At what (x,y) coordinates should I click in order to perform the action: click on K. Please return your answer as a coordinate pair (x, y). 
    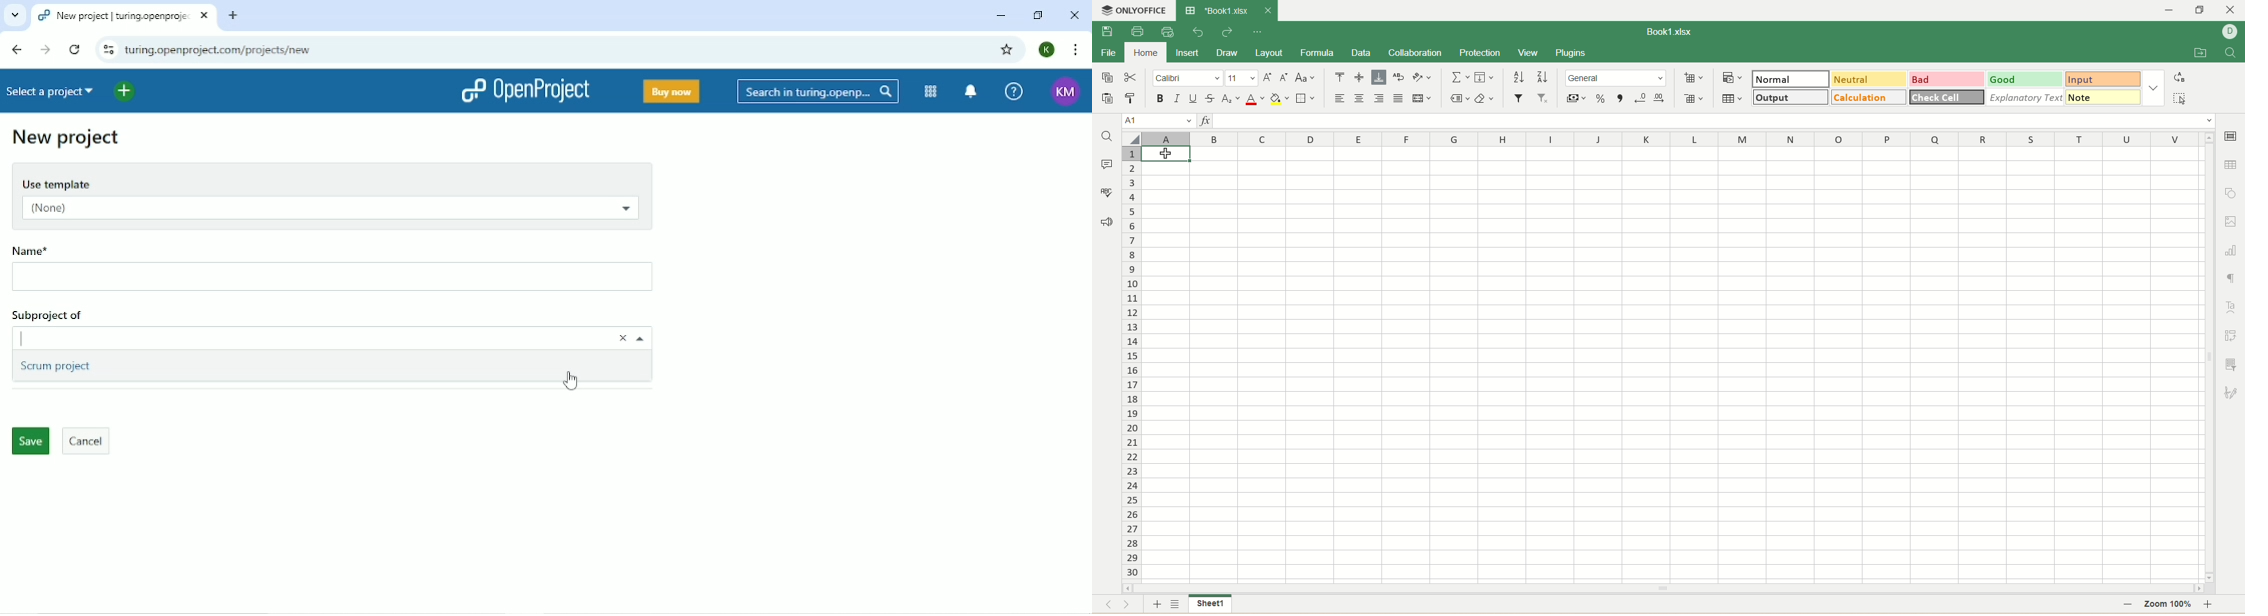
    Looking at the image, I should click on (1048, 50).